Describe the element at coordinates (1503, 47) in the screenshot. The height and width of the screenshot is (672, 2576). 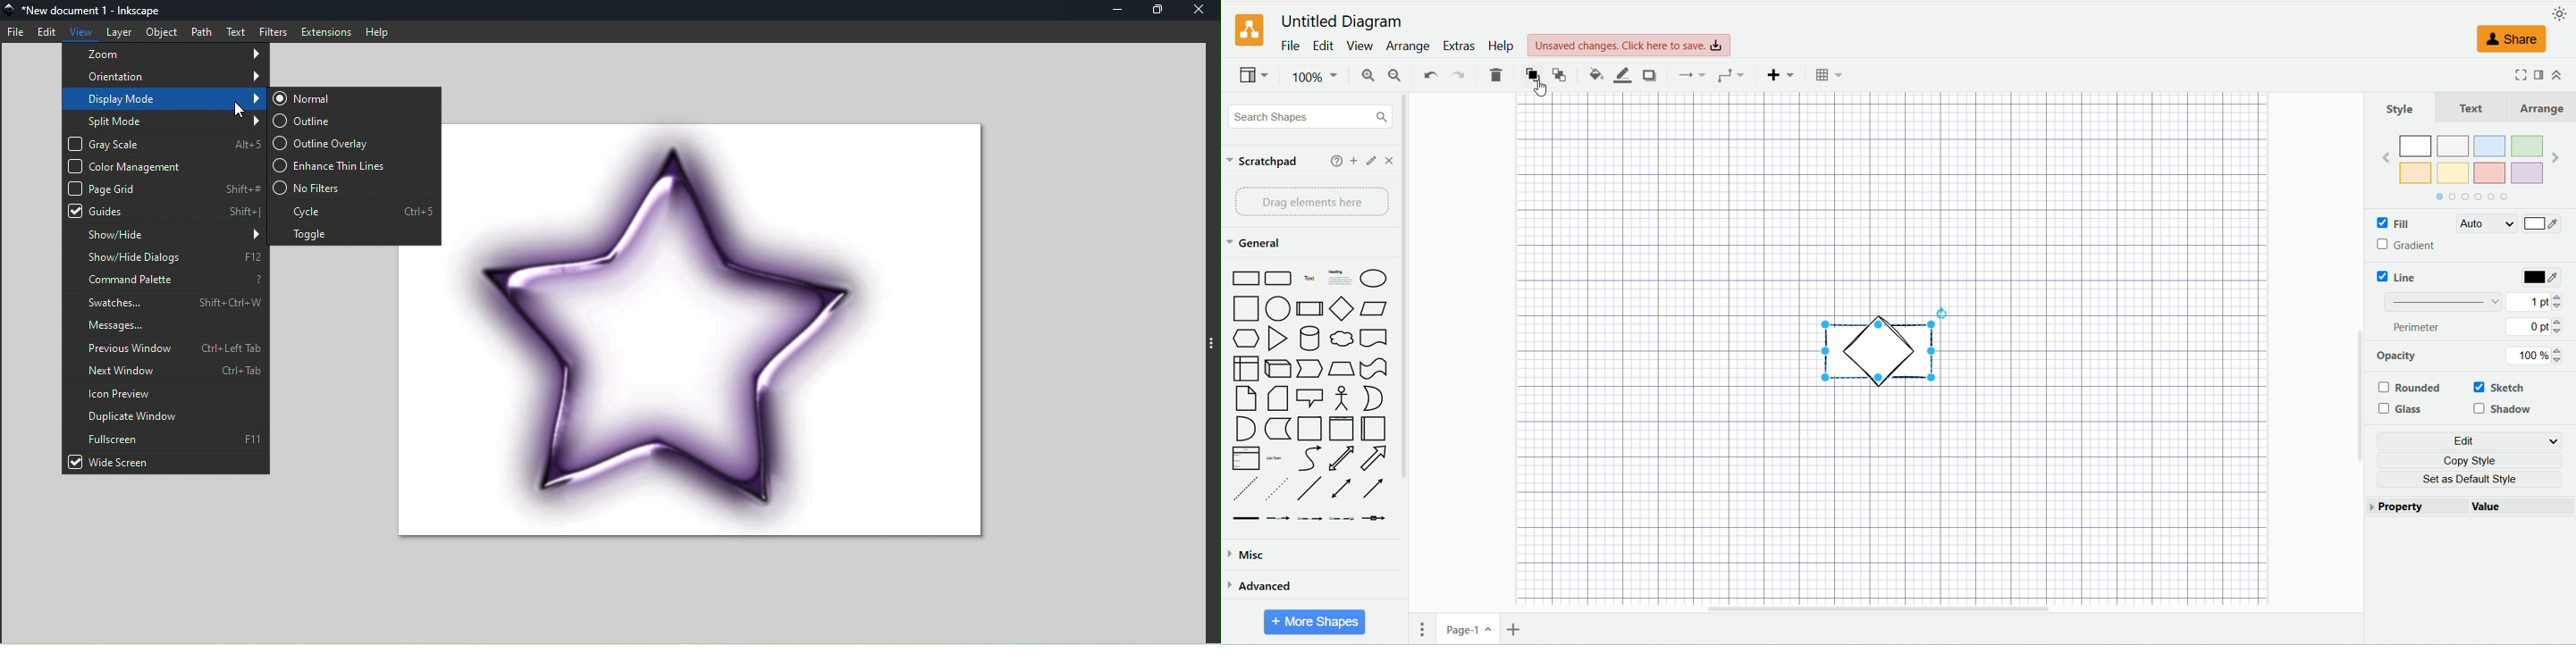
I see `help` at that location.